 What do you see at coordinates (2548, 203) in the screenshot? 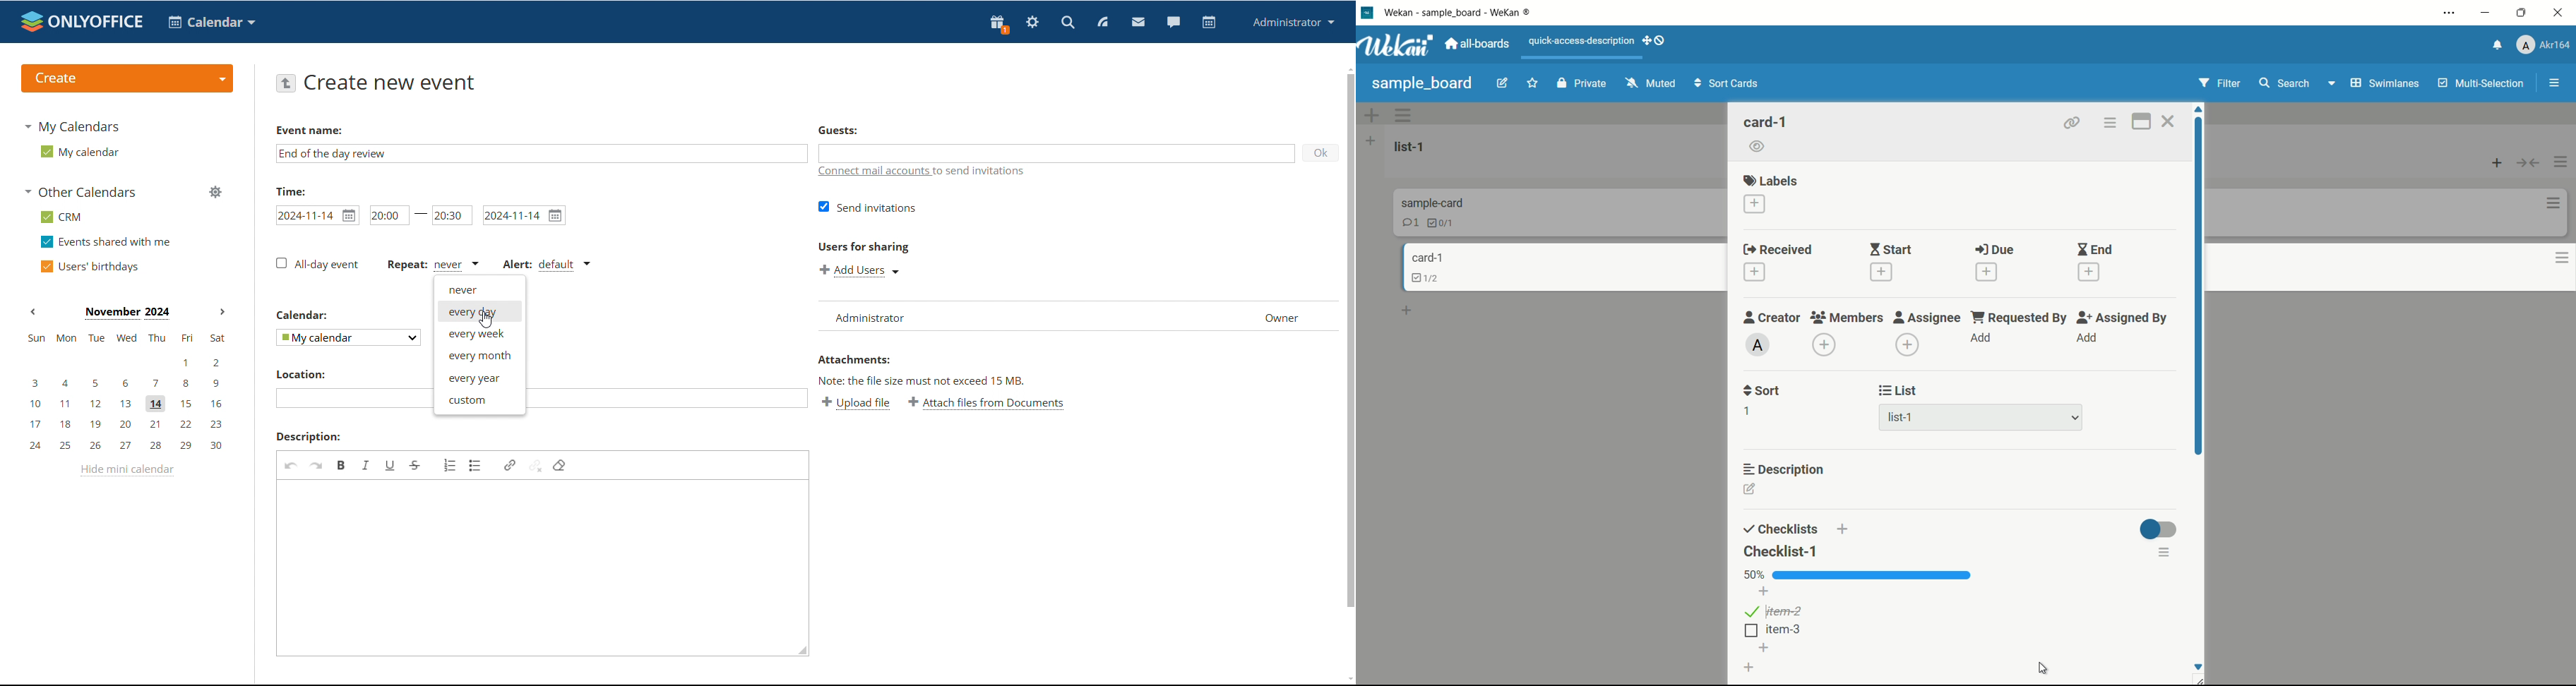
I see `card actions` at bounding box center [2548, 203].